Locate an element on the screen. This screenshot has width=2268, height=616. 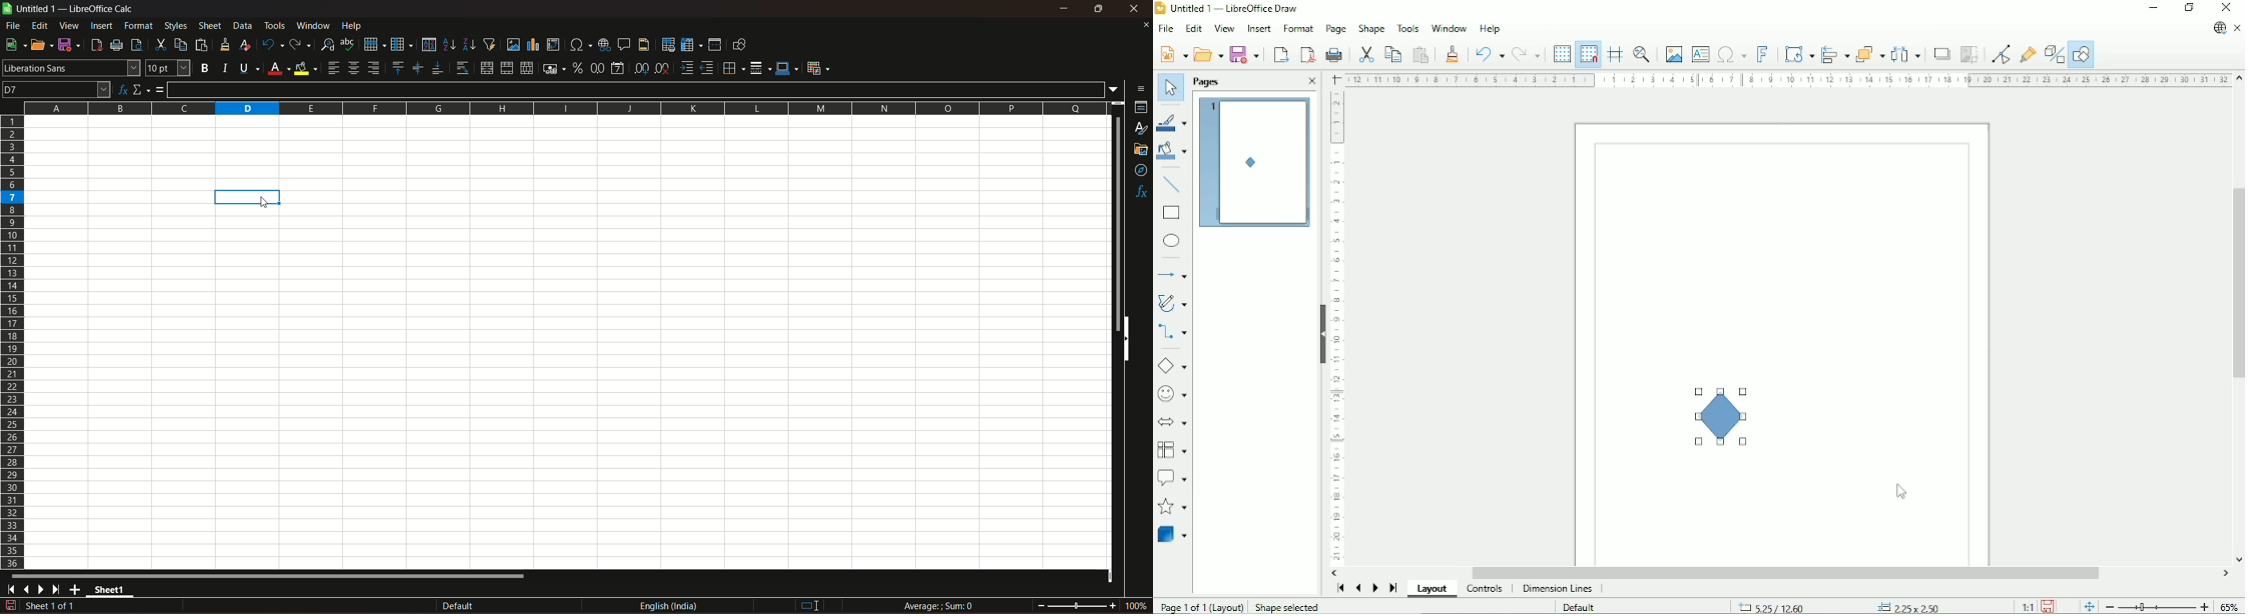
Horizontal scale is located at coordinates (1787, 80).